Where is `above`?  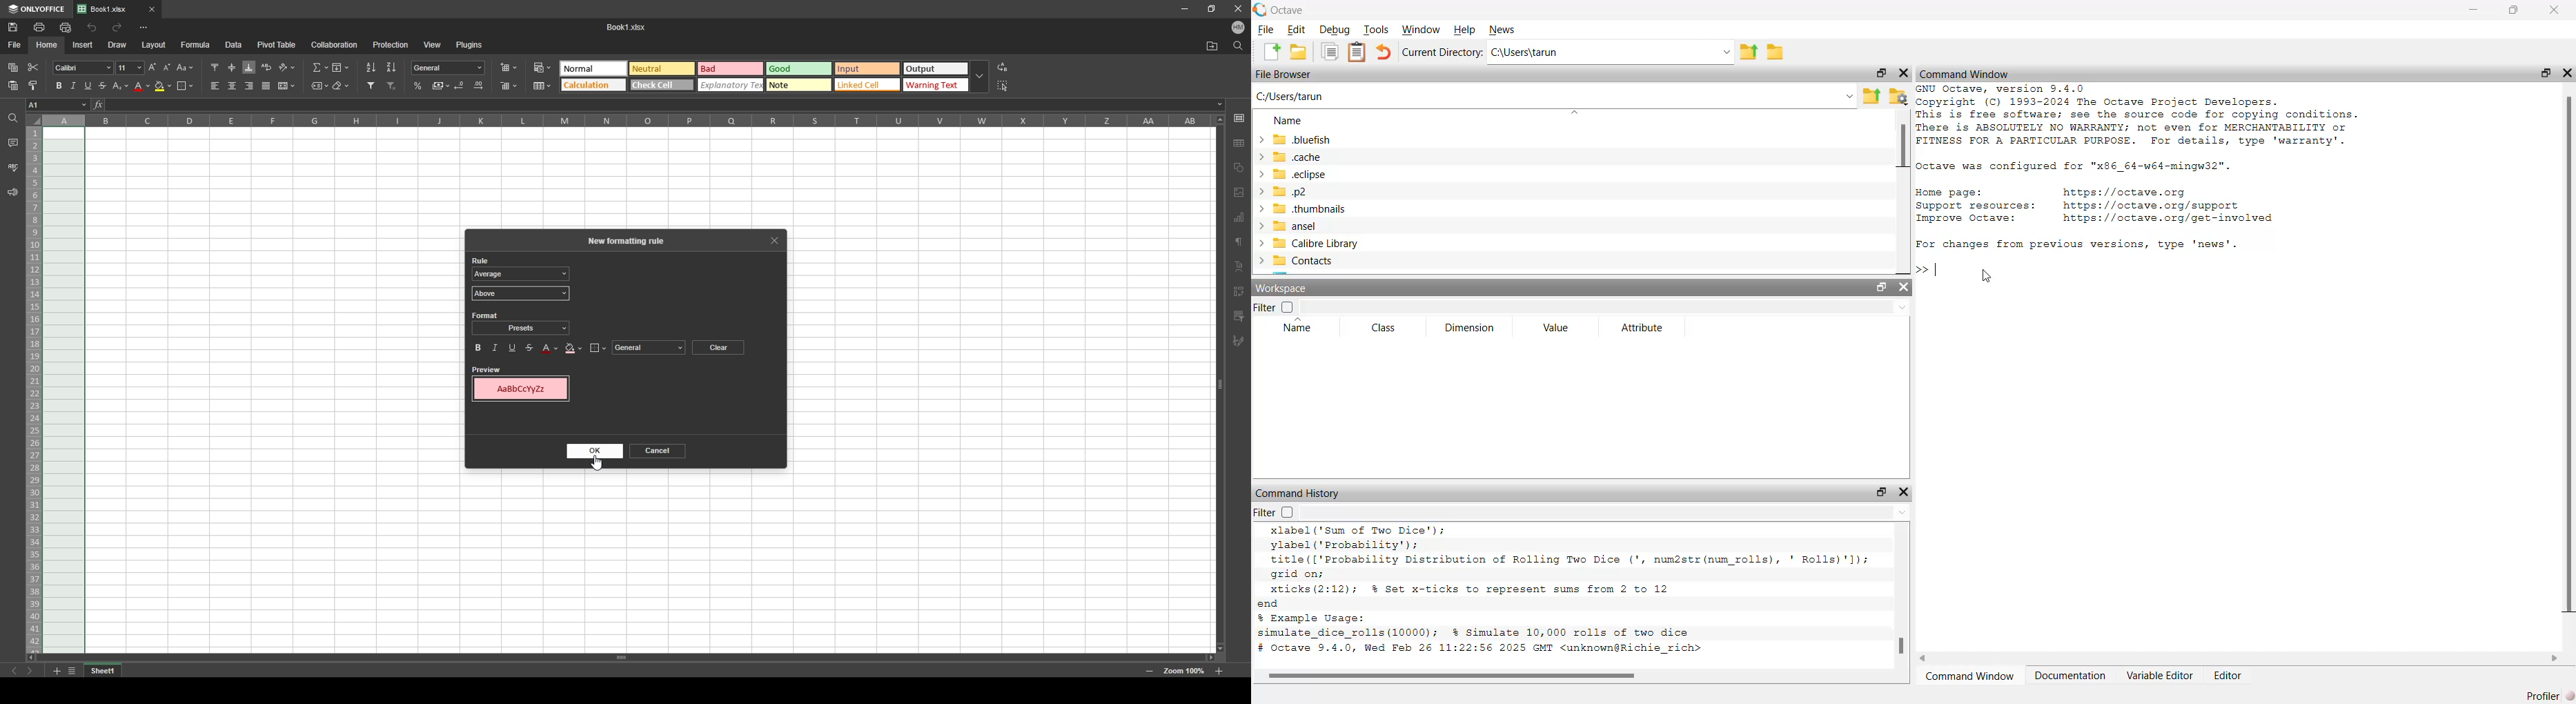
above is located at coordinates (521, 293).